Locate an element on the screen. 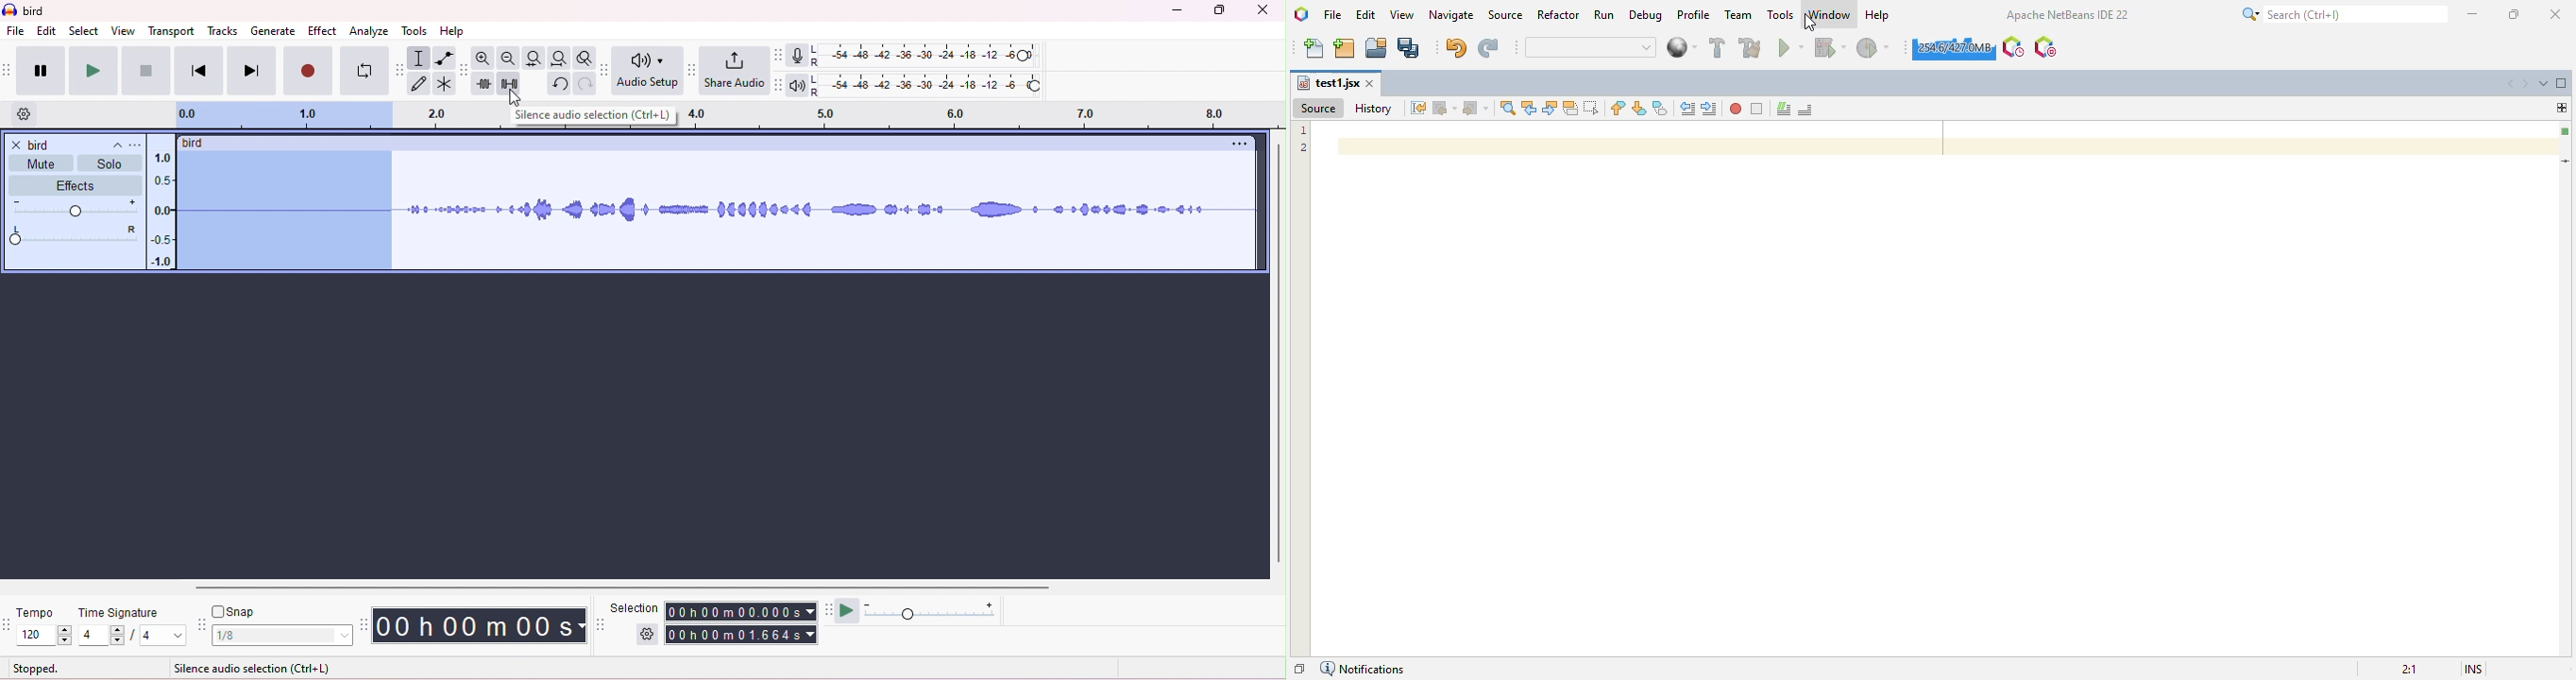 The height and width of the screenshot is (700, 2576). time signature toolbar is located at coordinates (8, 621).